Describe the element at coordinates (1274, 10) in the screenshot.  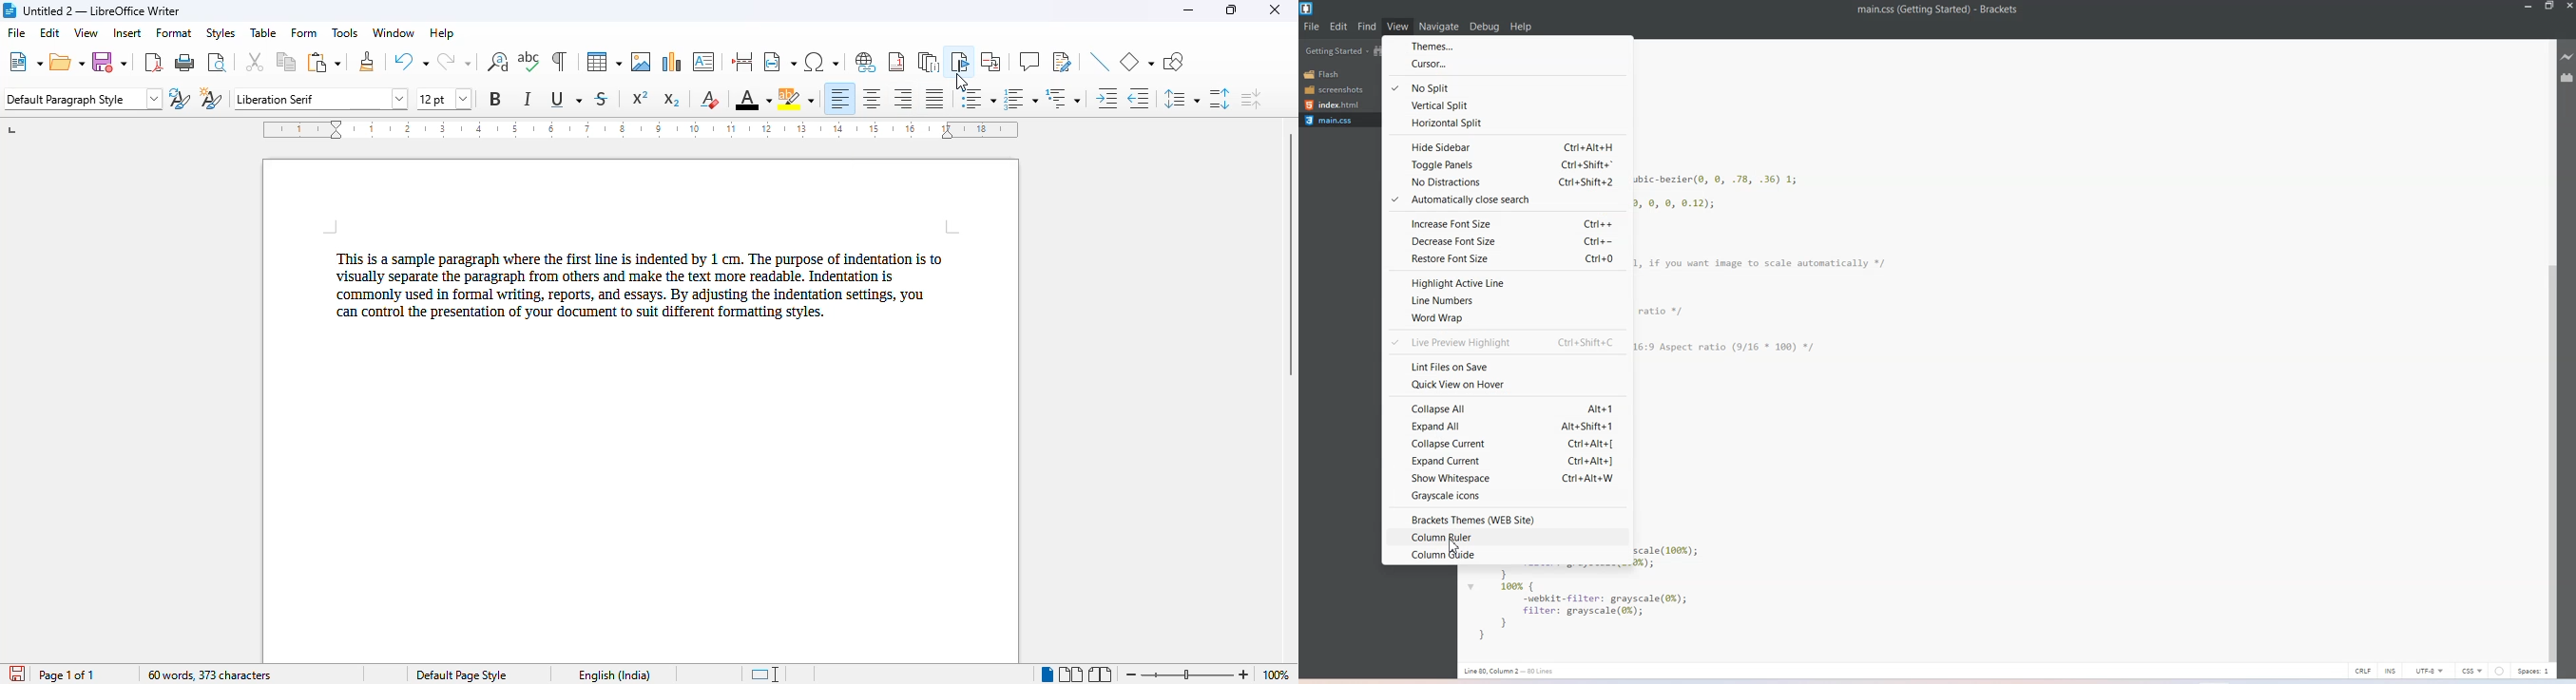
I see `close` at that location.